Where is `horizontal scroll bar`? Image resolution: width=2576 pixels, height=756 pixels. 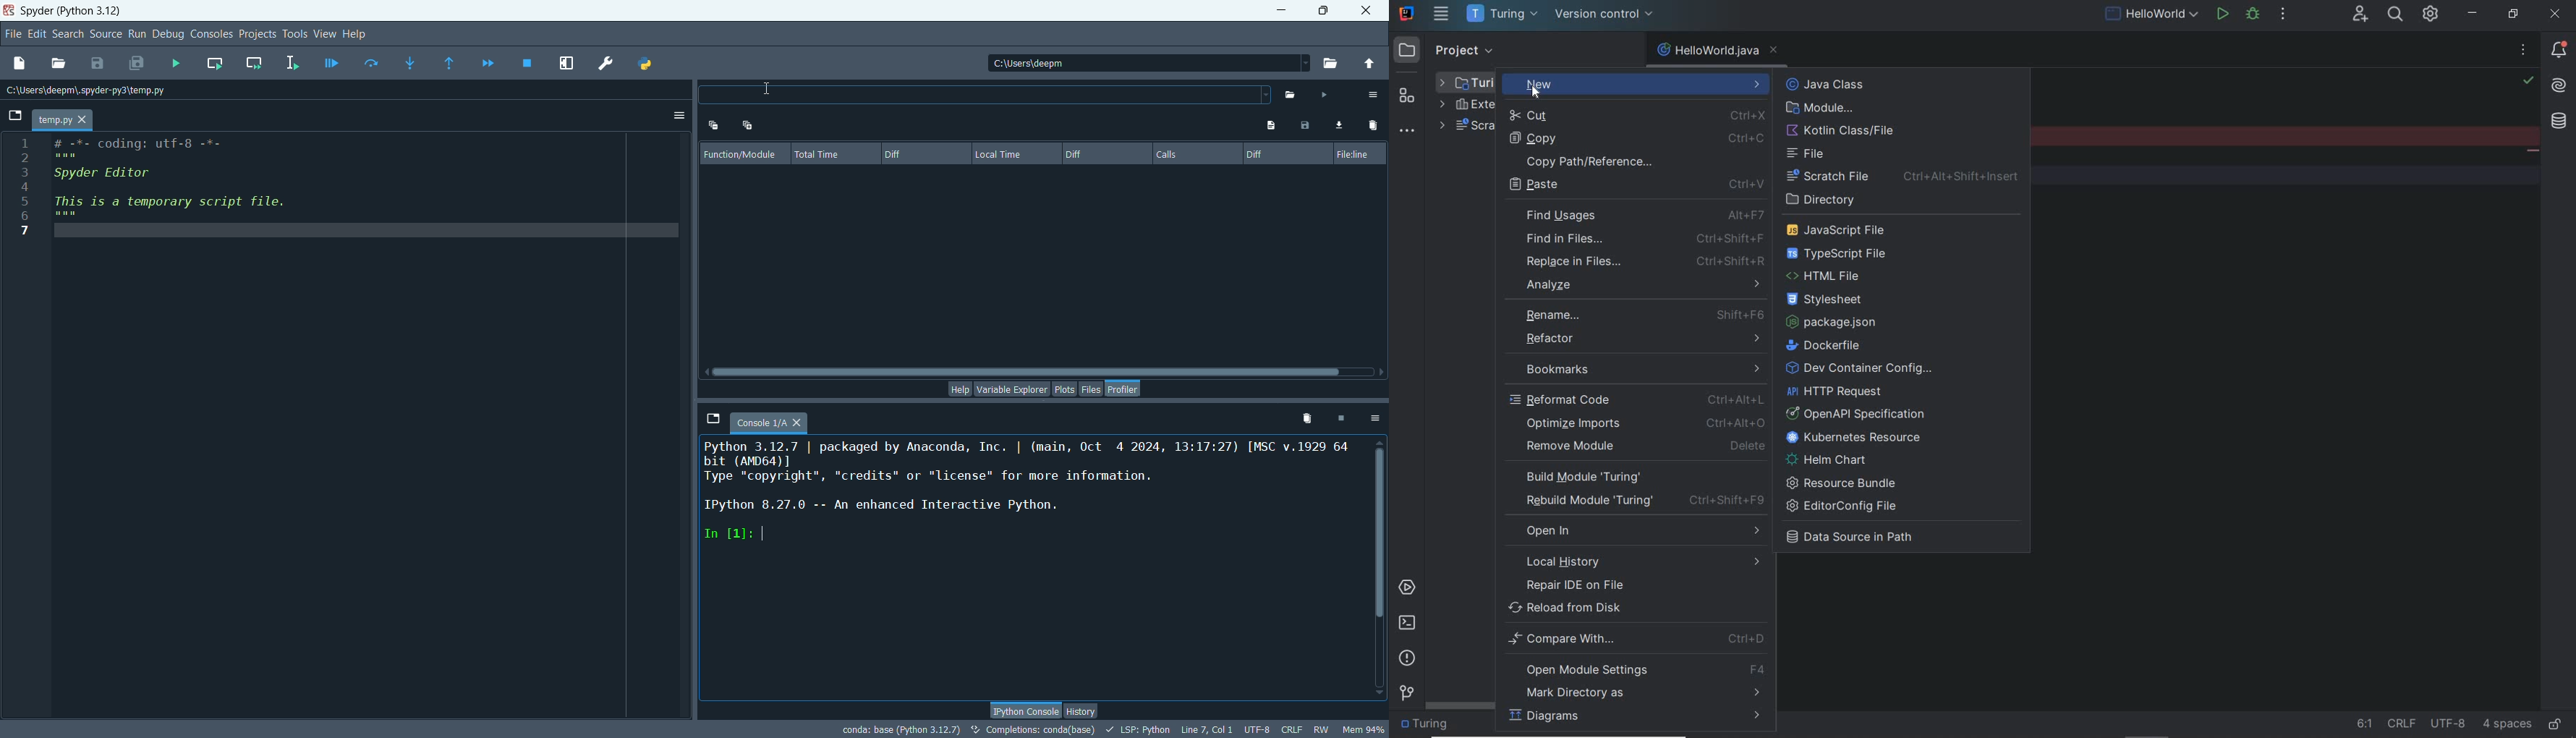 horizontal scroll bar is located at coordinates (1044, 373).